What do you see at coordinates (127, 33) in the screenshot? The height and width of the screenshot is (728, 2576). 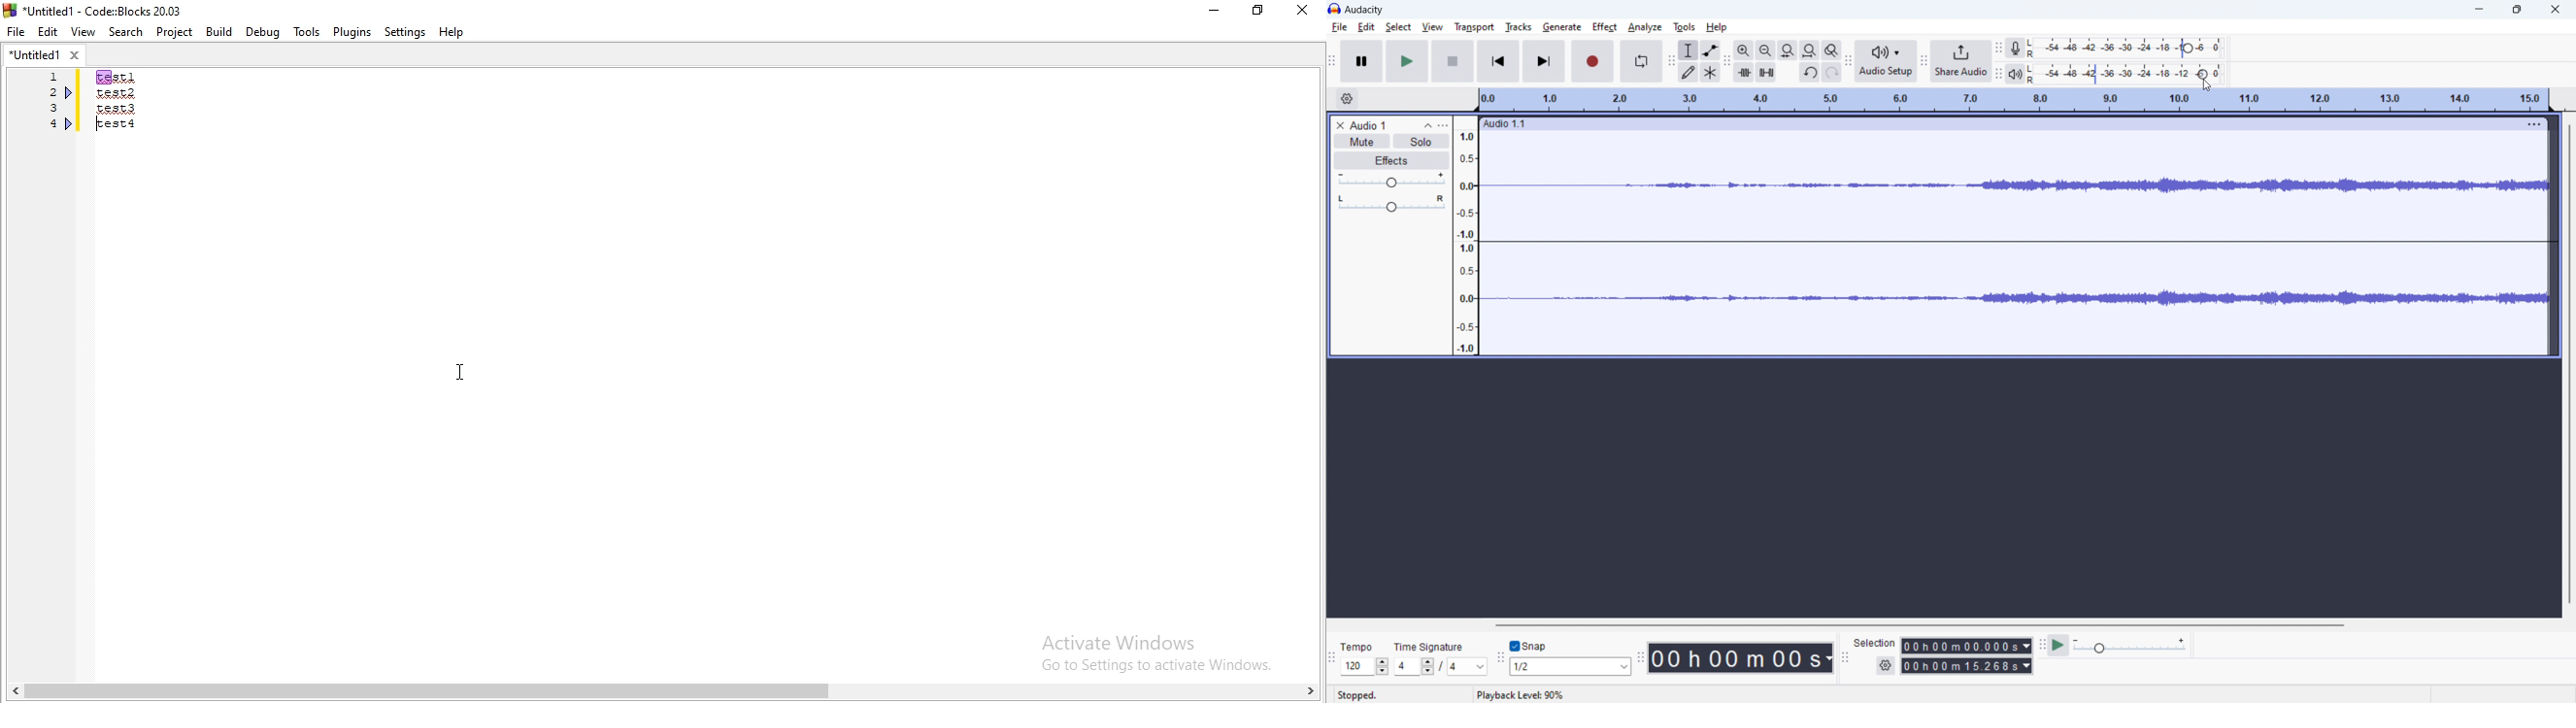 I see `Search ` at bounding box center [127, 33].